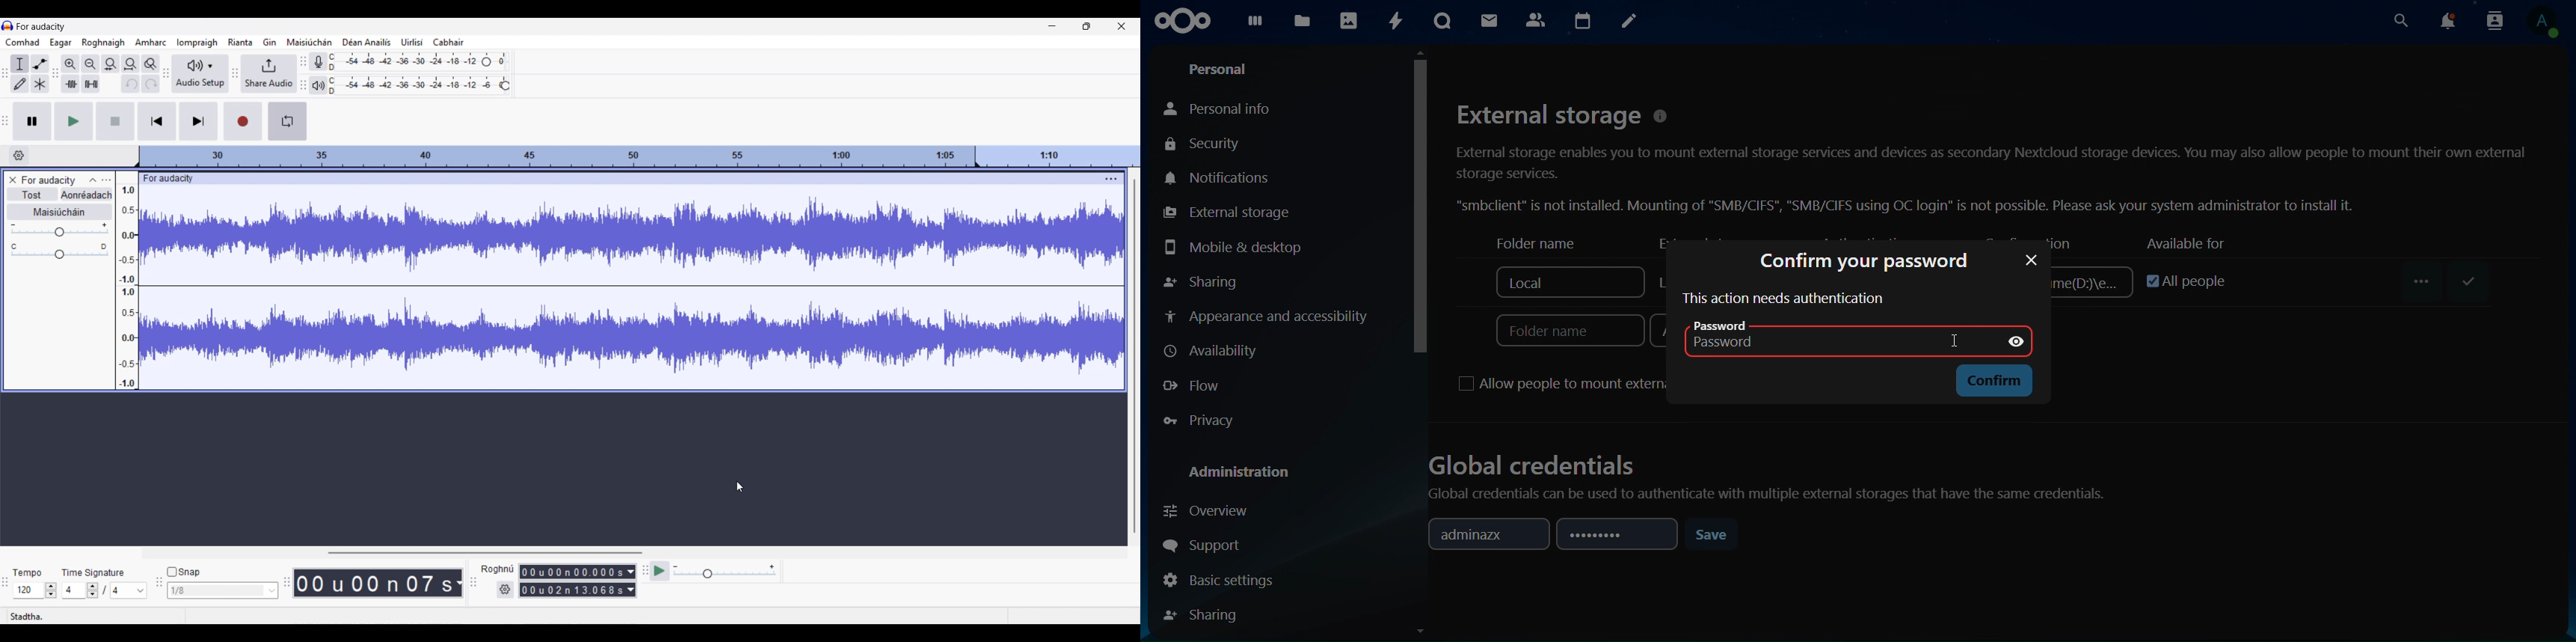 This screenshot has height=644, width=2576. What do you see at coordinates (269, 74) in the screenshot?
I see `Share audio` at bounding box center [269, 74].